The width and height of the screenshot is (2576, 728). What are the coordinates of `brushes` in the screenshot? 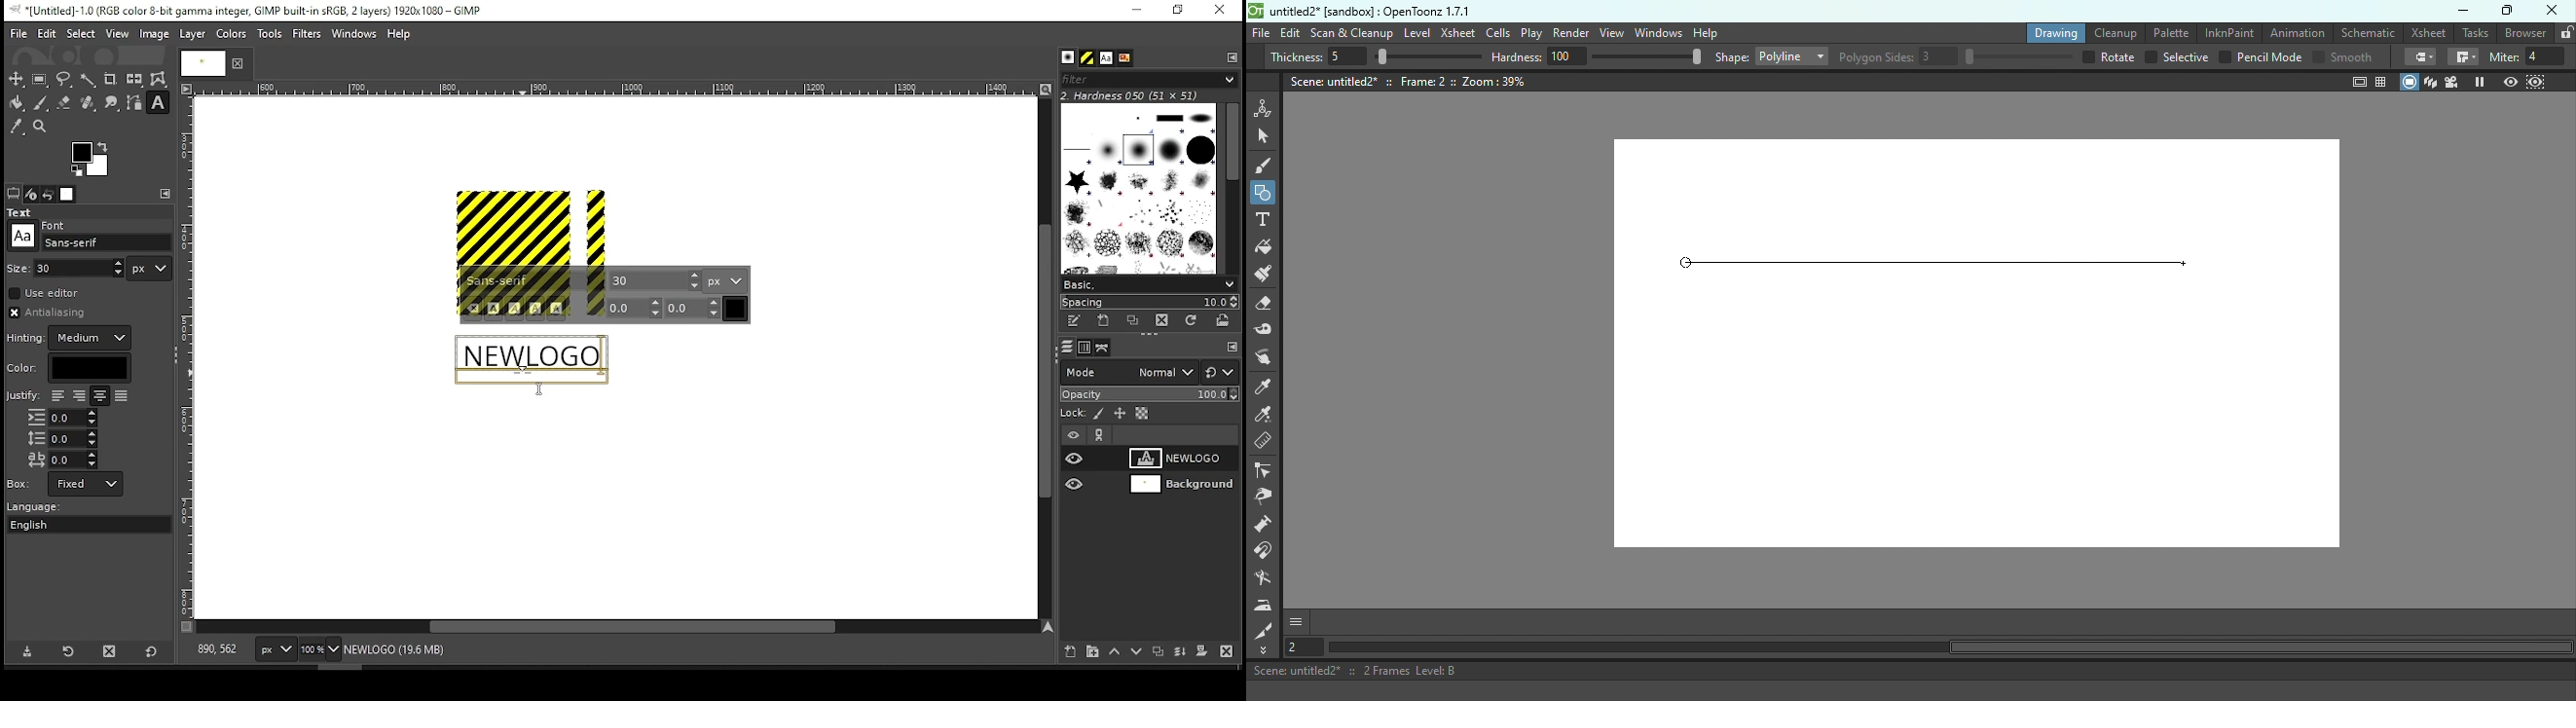 It's located at (1068, 58).